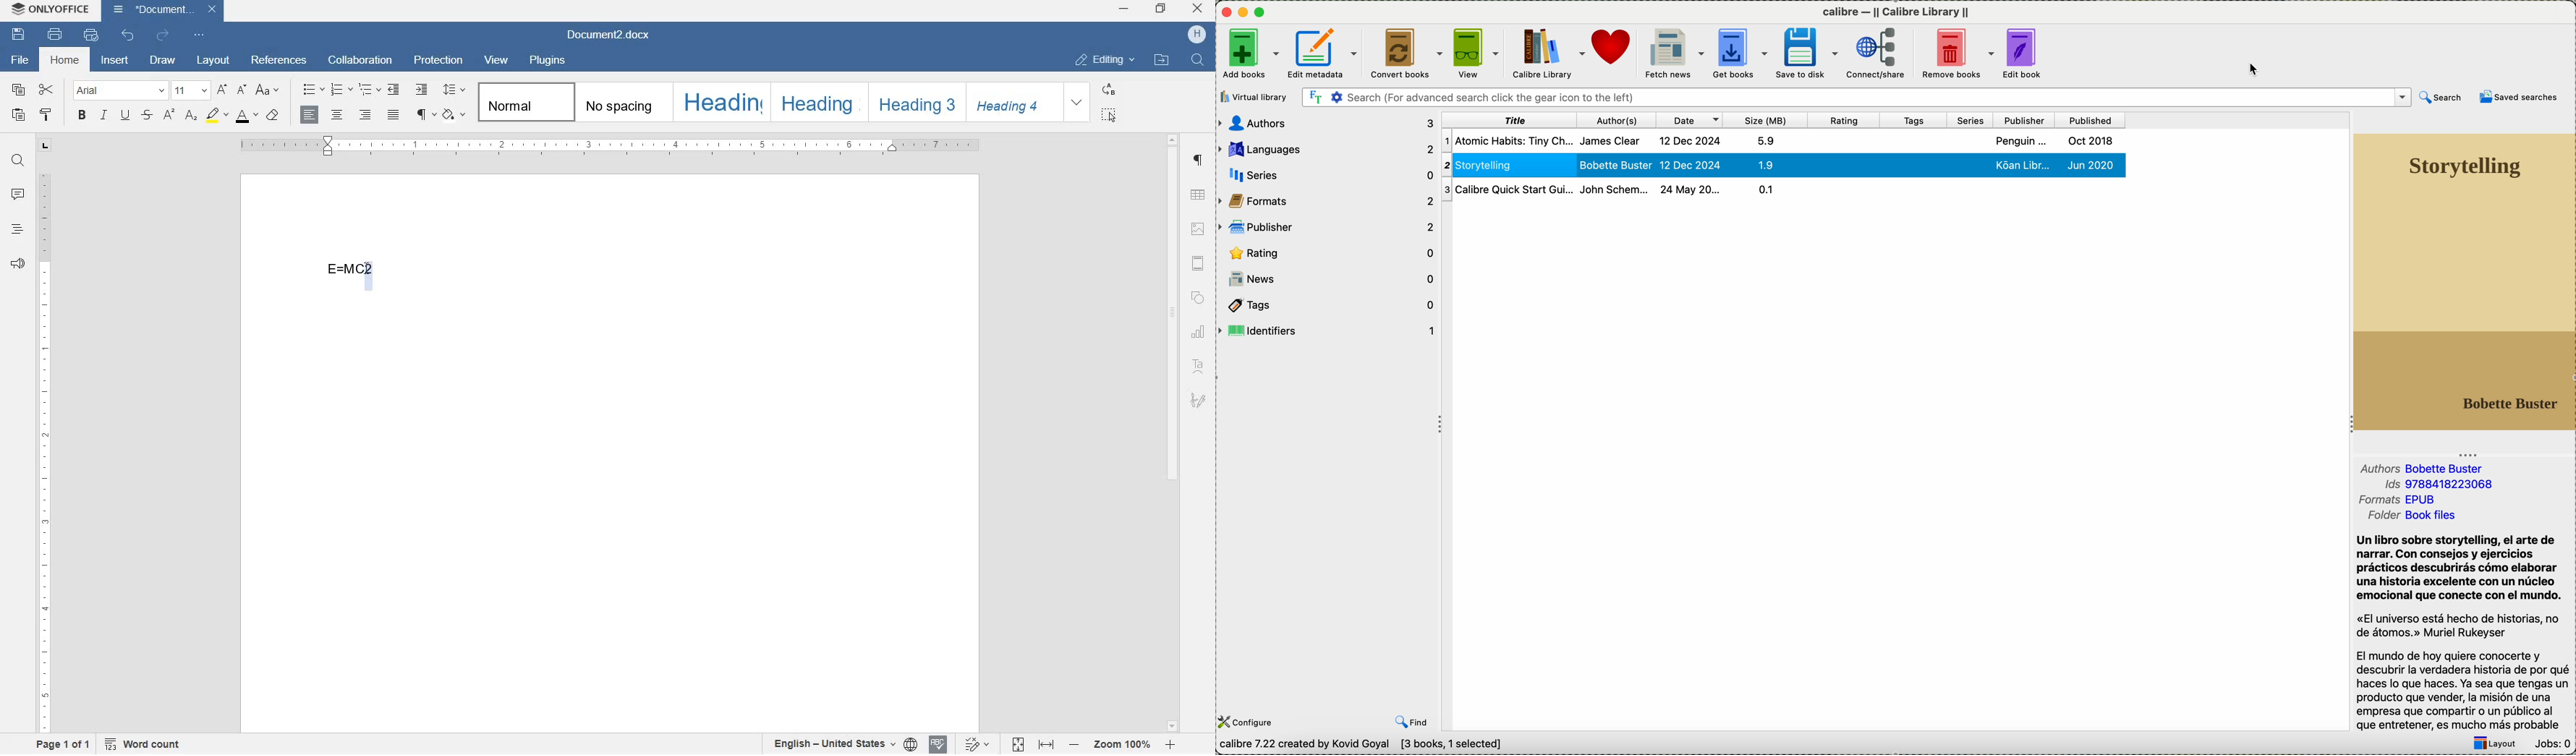  What do you see at coordinates (1032, 744) in the screenshot?
I see `fit to page or width` at bounding box center [1032, 744].